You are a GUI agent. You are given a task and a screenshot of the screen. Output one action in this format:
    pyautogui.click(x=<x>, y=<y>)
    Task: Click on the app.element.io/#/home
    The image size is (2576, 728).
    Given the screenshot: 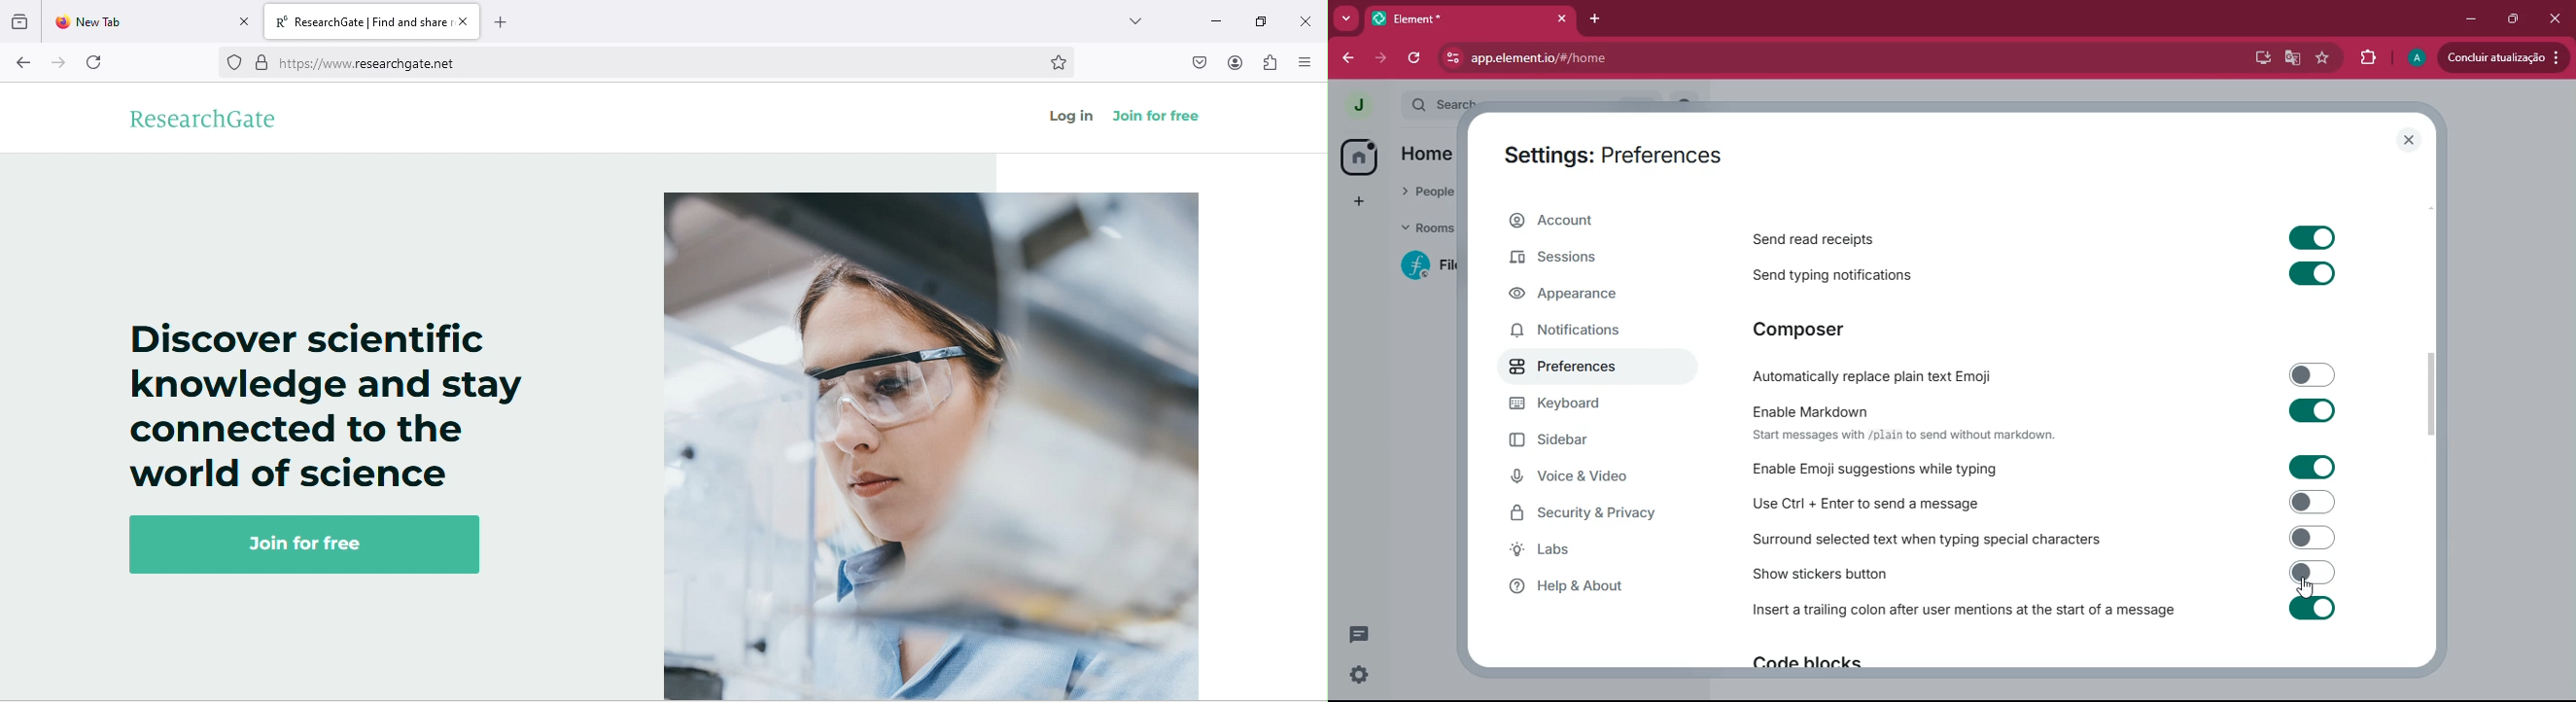 What is the action you would take?
    pyautogui.click(x=1661, y=58)
    